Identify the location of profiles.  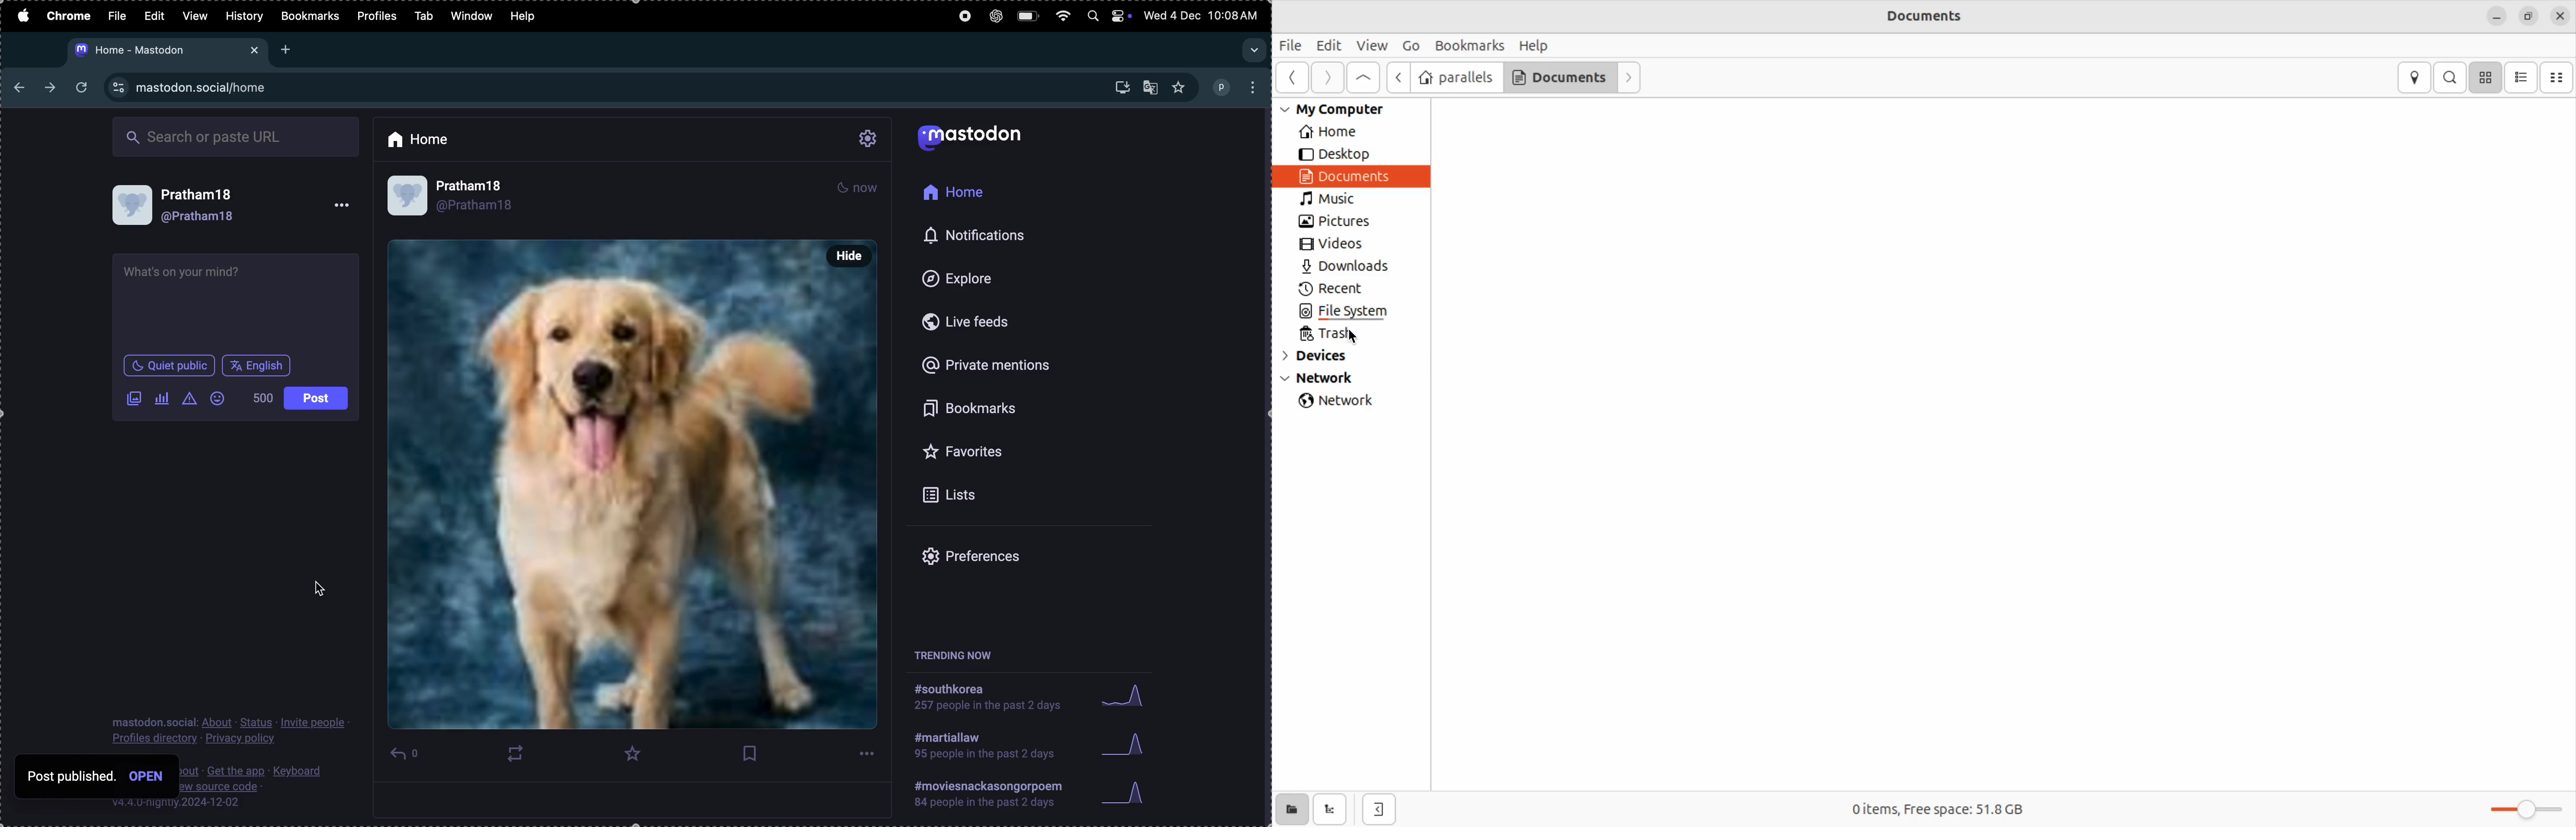
(376, 16).